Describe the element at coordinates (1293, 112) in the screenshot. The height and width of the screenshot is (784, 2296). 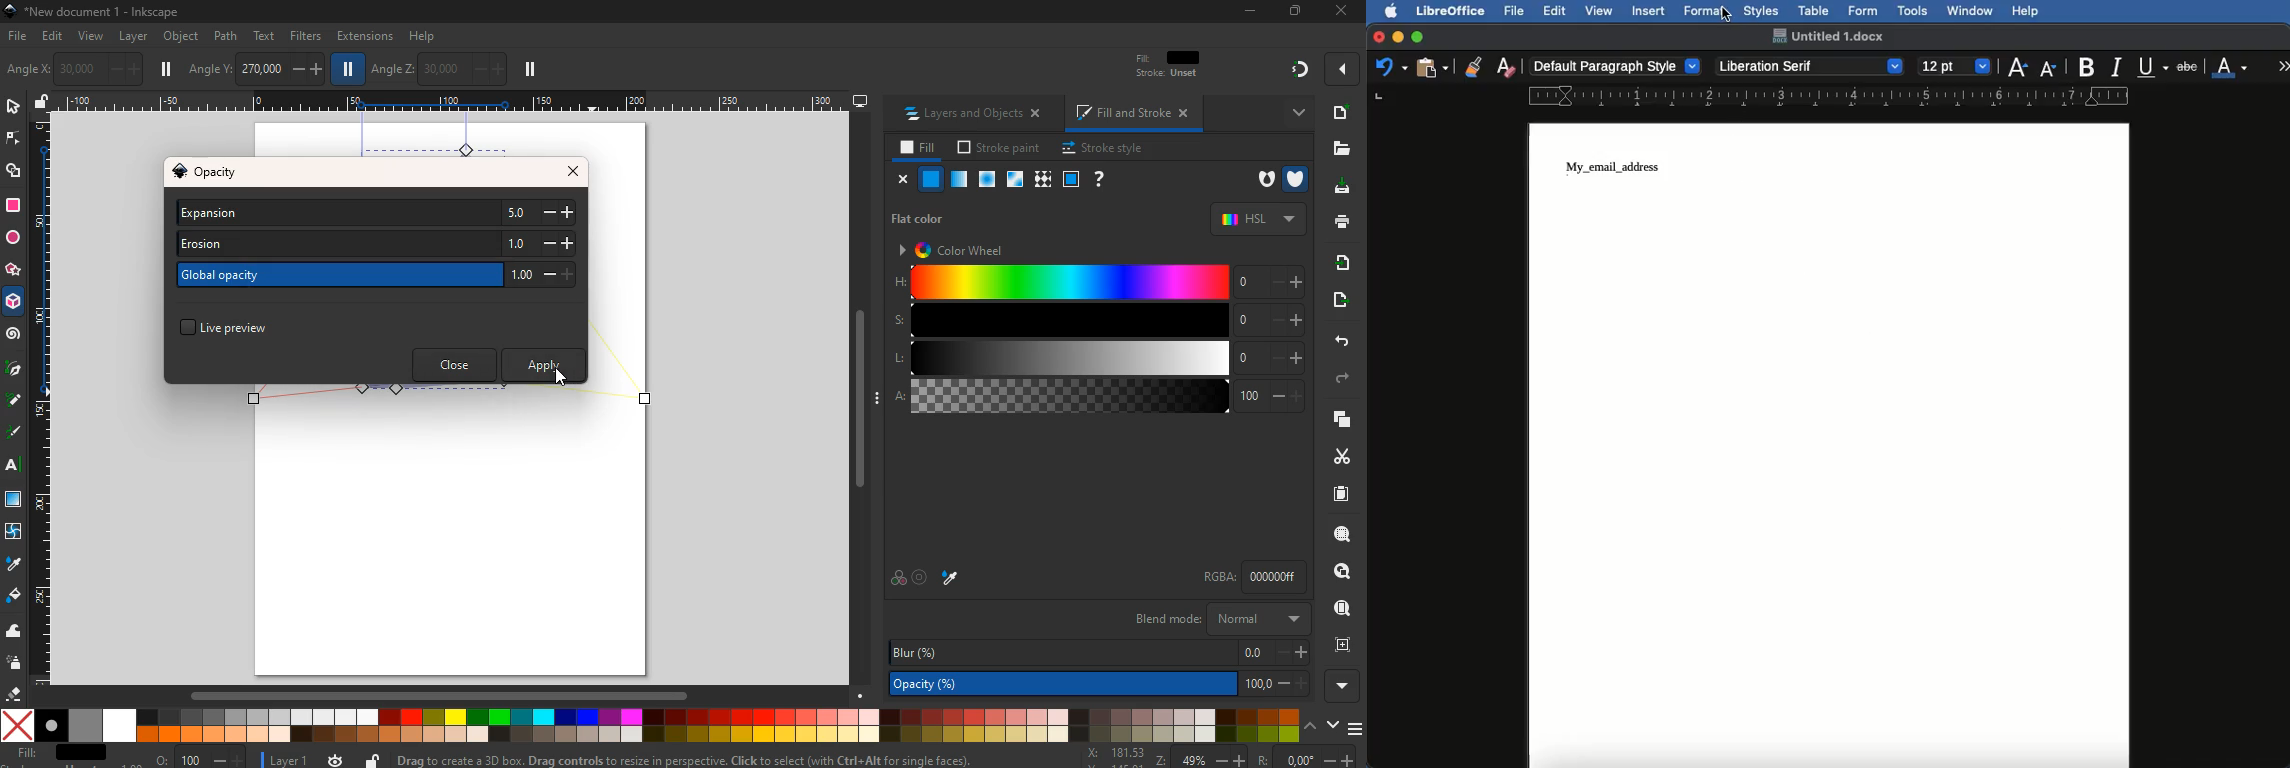
I see `more` at that location.